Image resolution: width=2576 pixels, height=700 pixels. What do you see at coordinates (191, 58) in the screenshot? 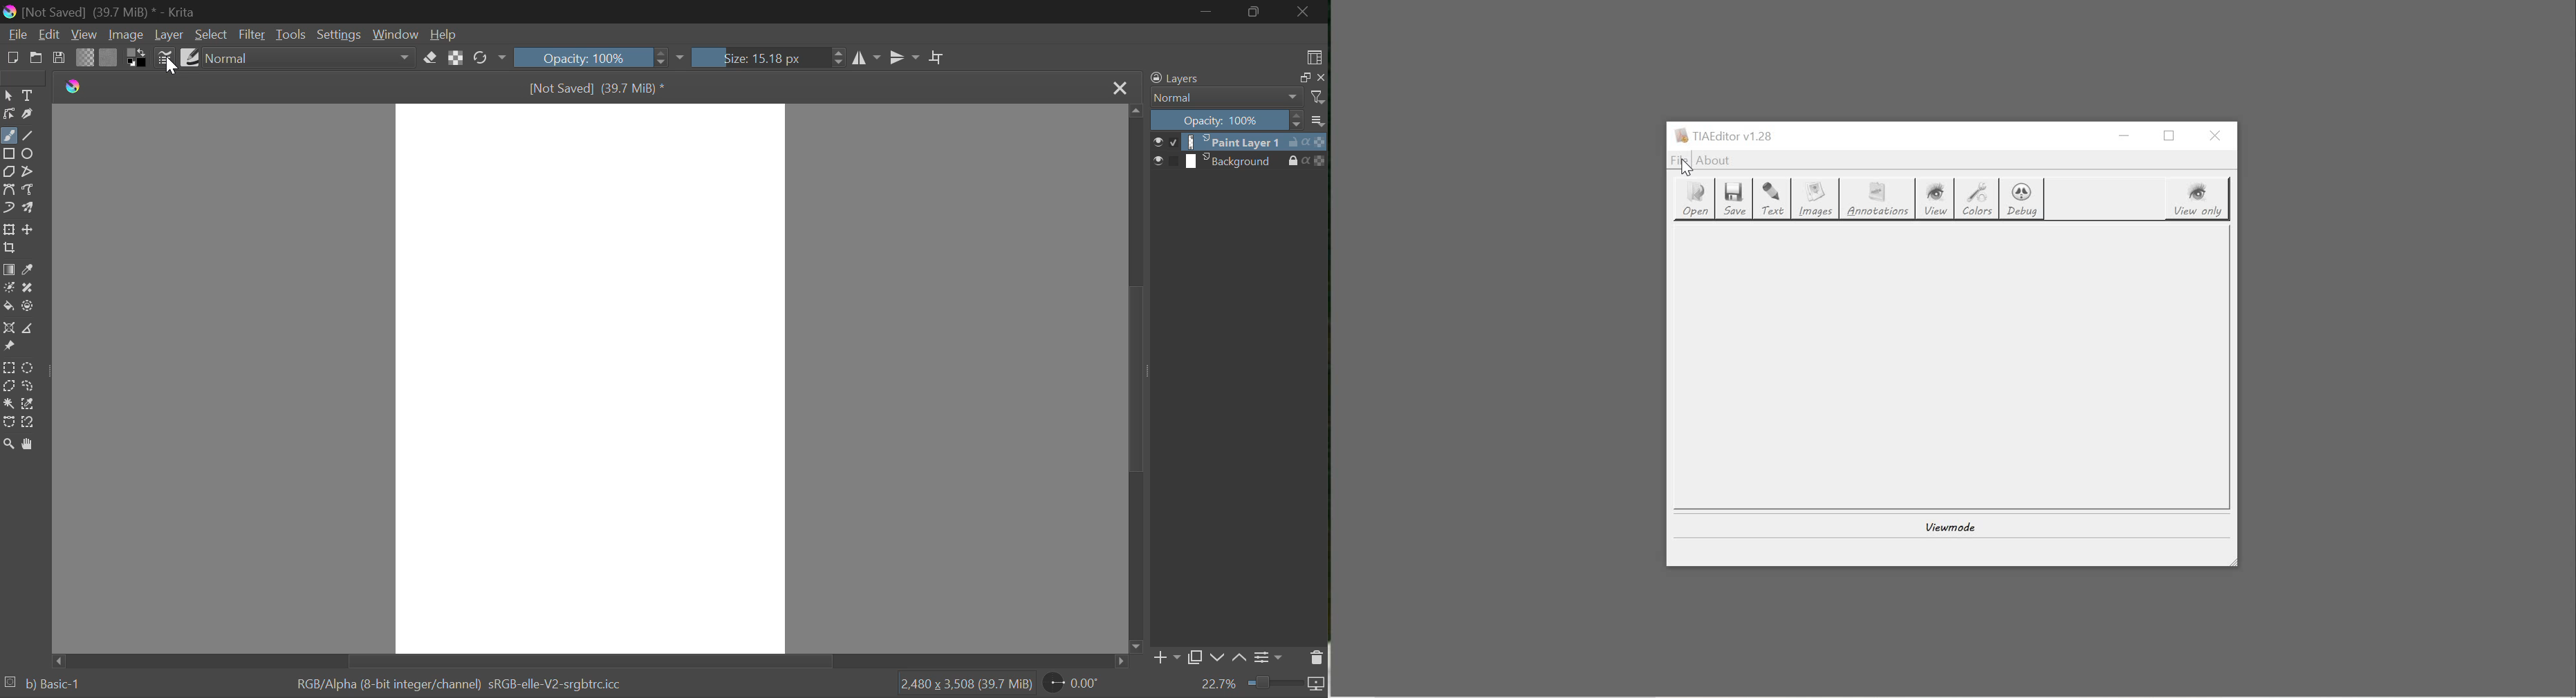
I see `Brush Presets` at bounding box center [191, 58].